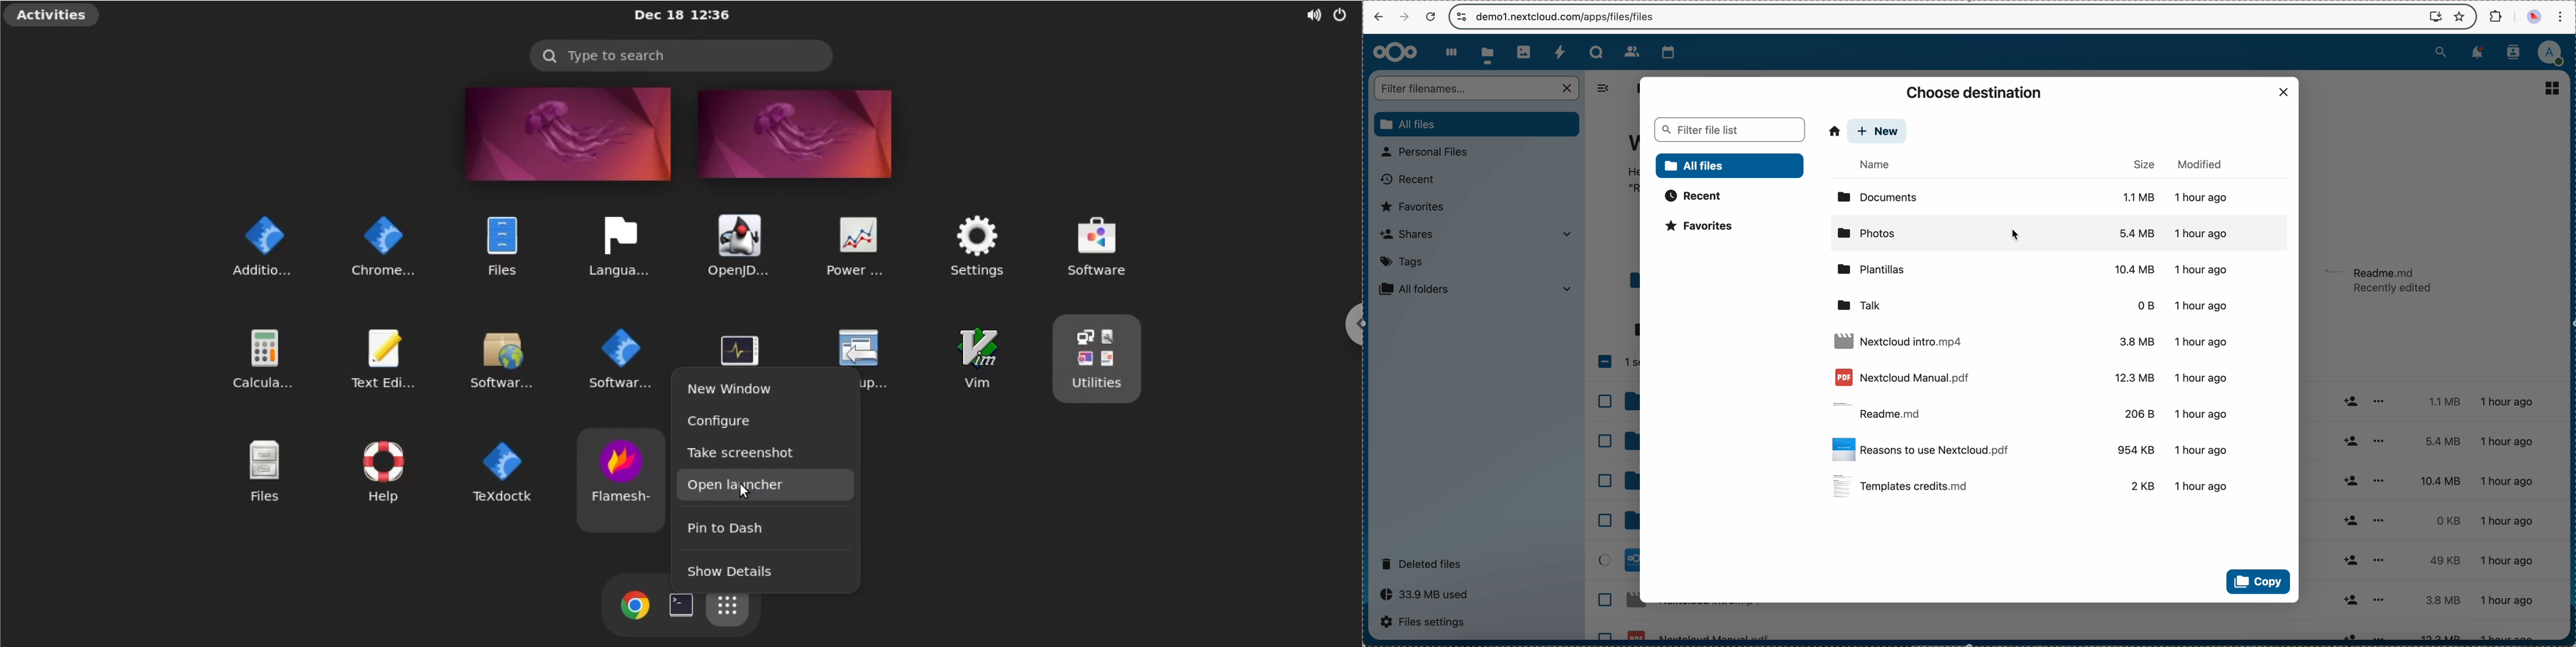 This screenshot has height=672, width=2576. What do you see at coordinates (2032, 377) in the screenshot?
I see `file` at bounding box center [2032, 377].